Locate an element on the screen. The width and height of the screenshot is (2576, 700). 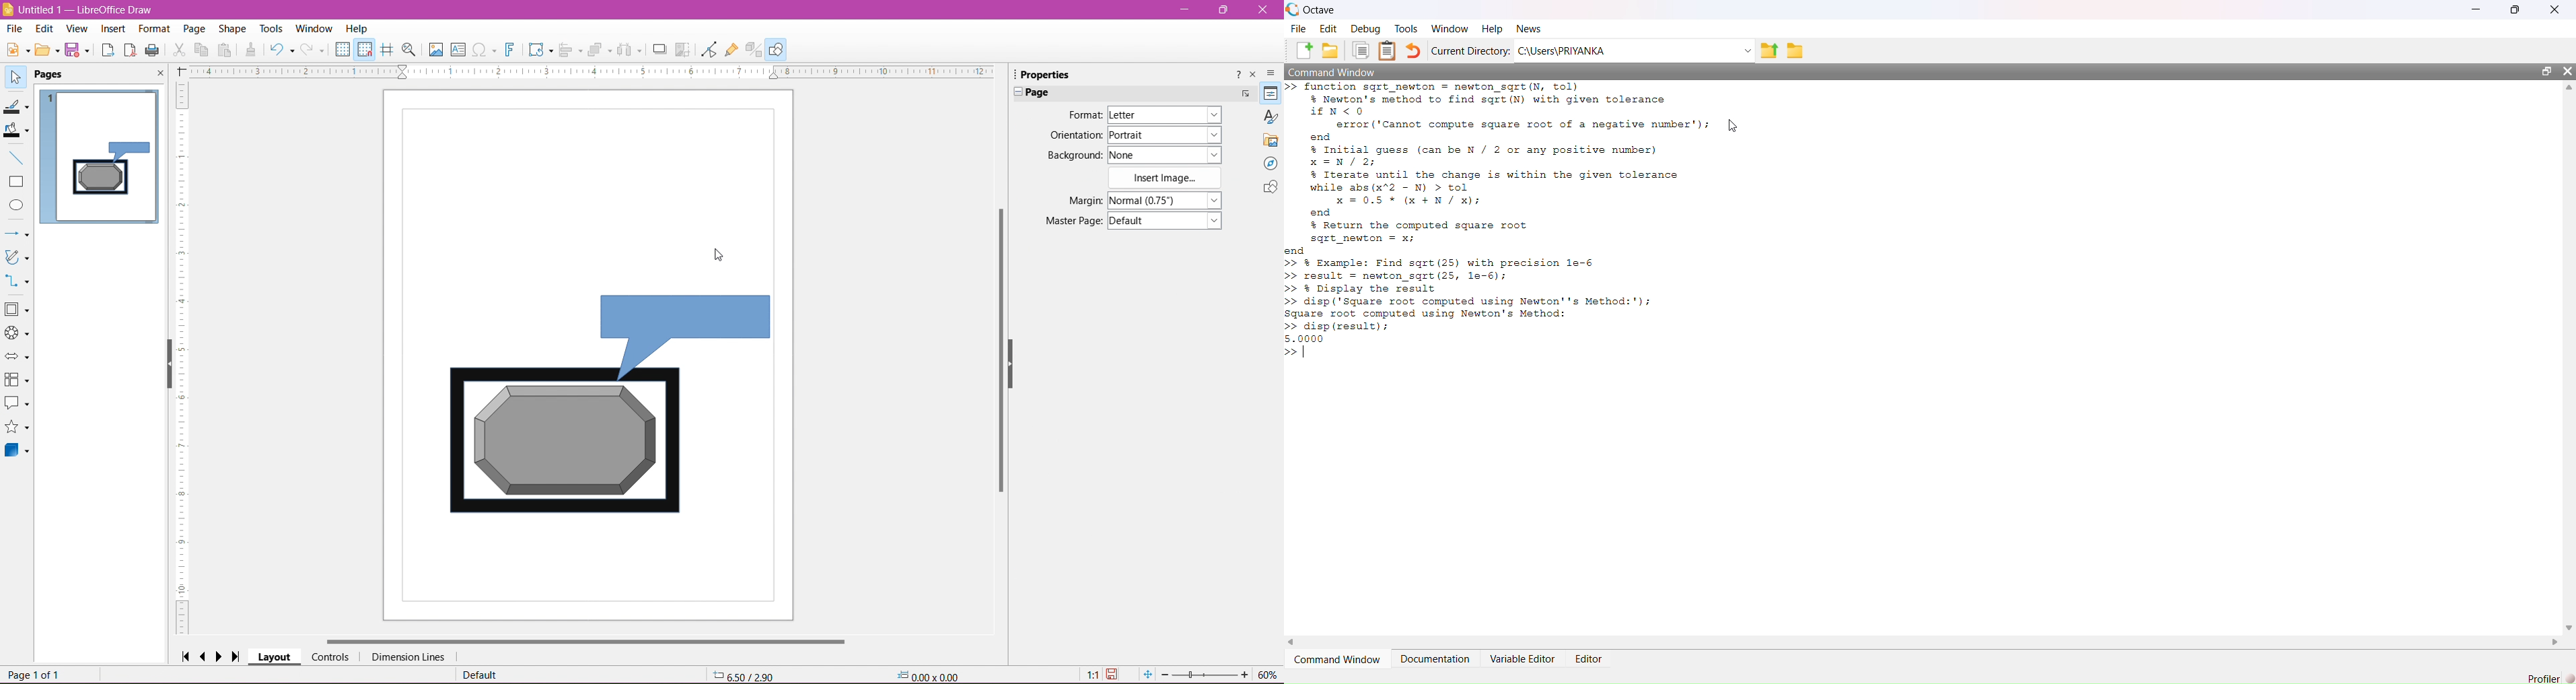
Save is located at coordinates (80, 52).